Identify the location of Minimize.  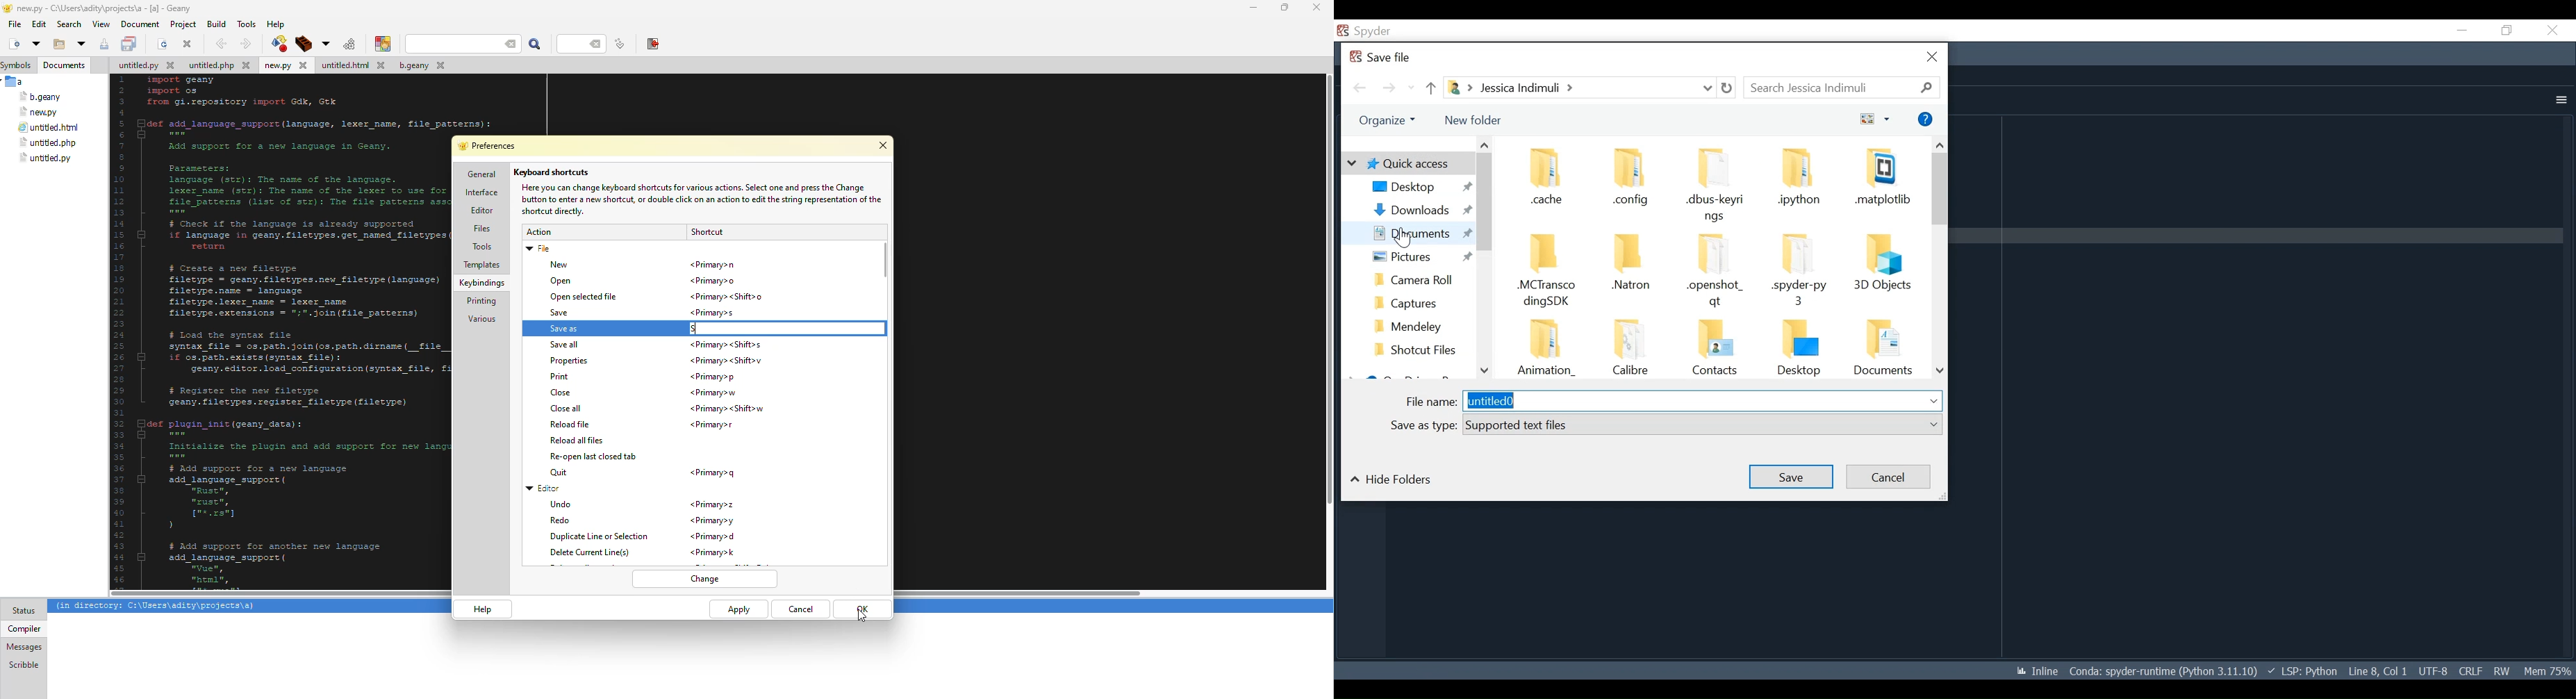
(2461, 30).